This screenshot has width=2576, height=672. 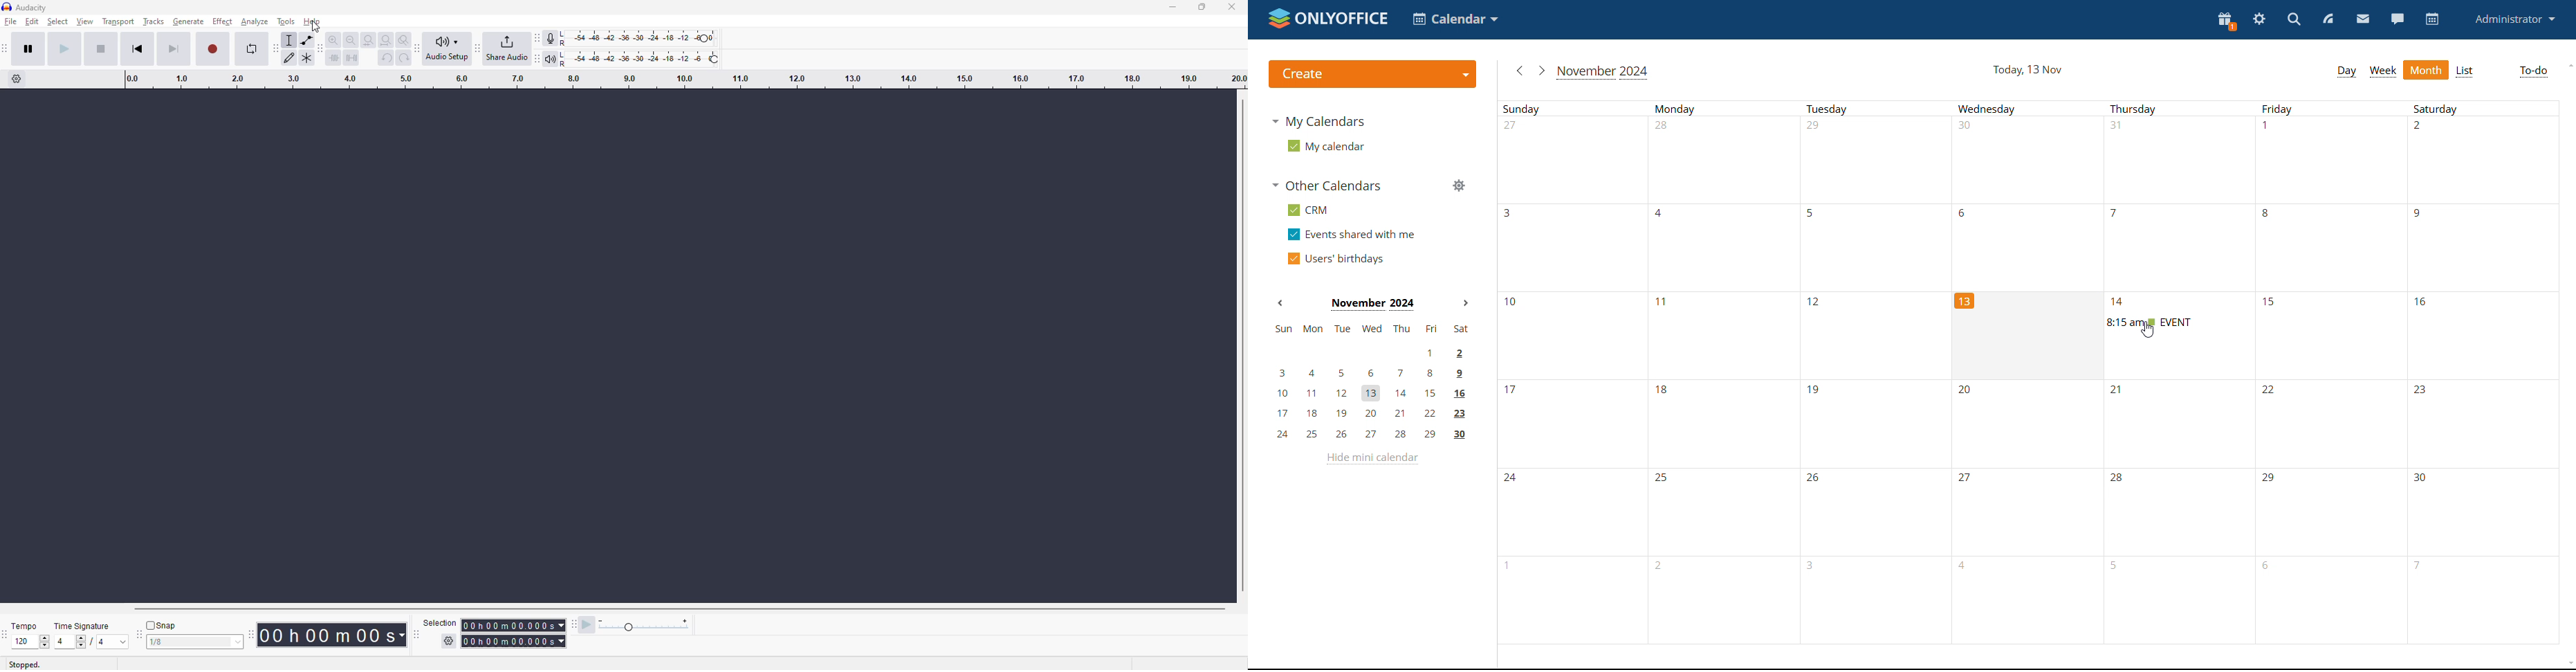 What do you see at coordinates (2034, 248) in the screenshot?
I see `unallocated time slots for 3 november to 9 november` at bounding box center [2034, 248].